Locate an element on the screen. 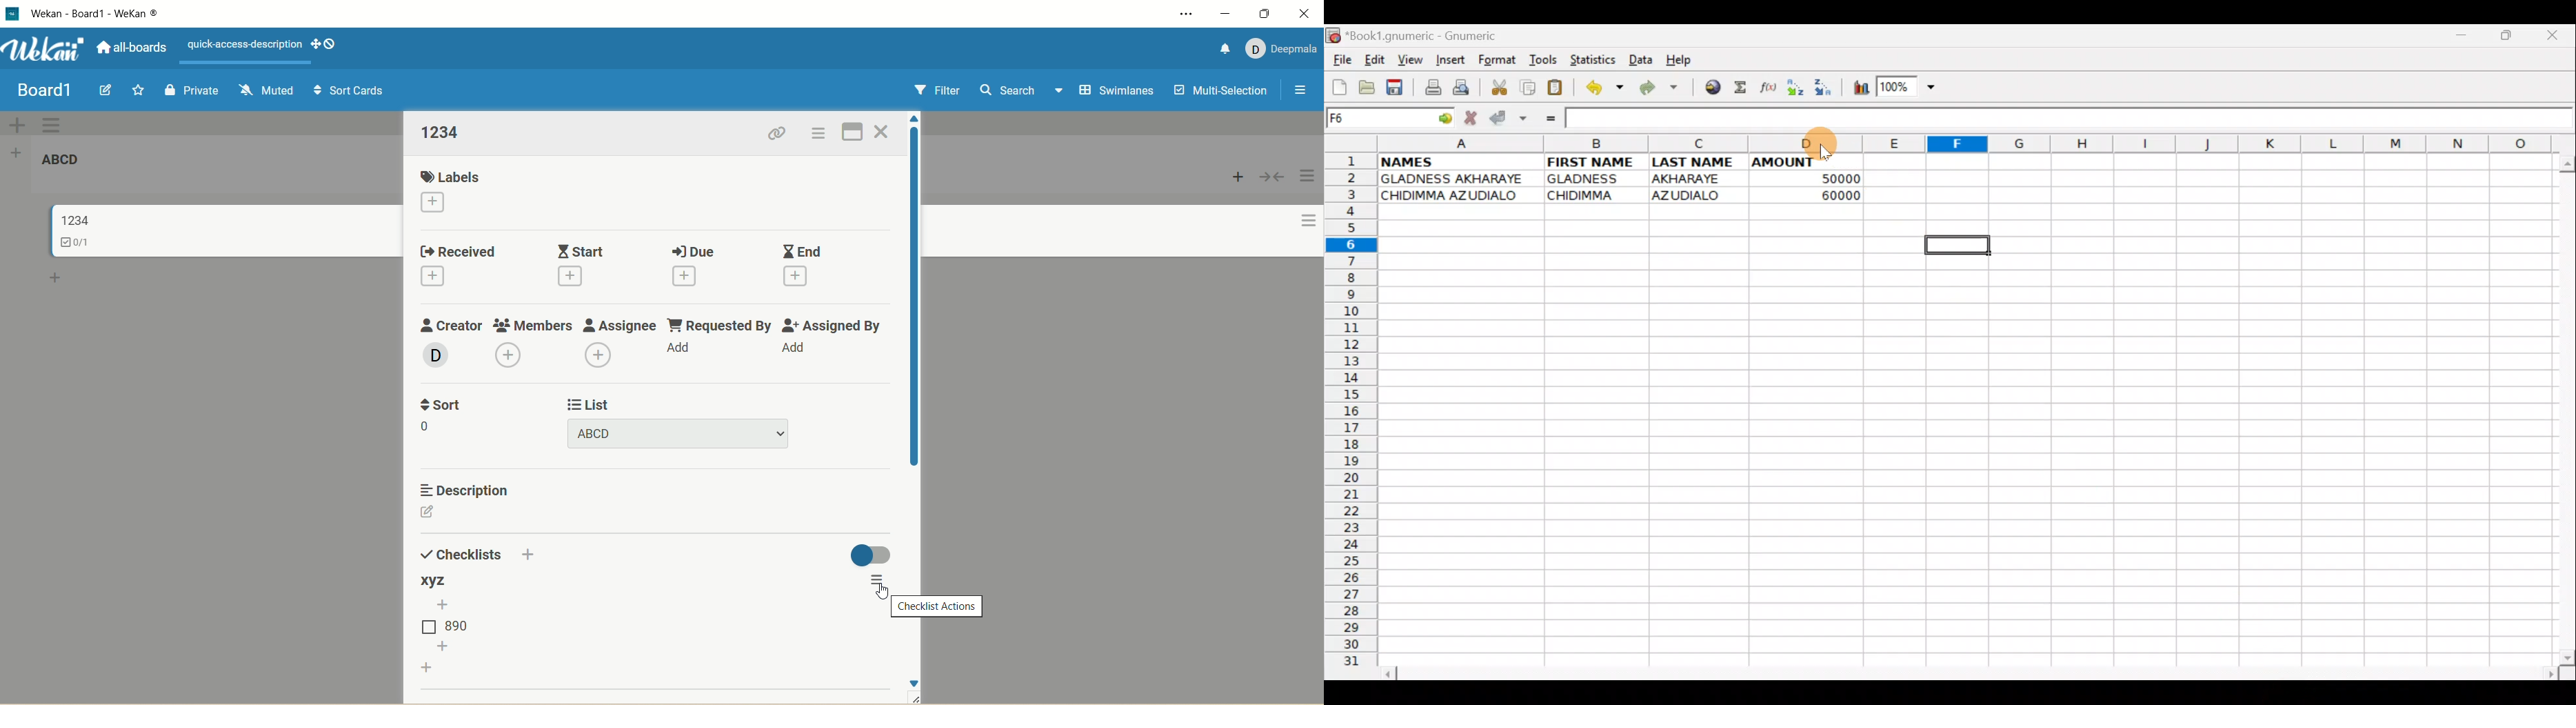  assignee is located at coordinates (619, 324).